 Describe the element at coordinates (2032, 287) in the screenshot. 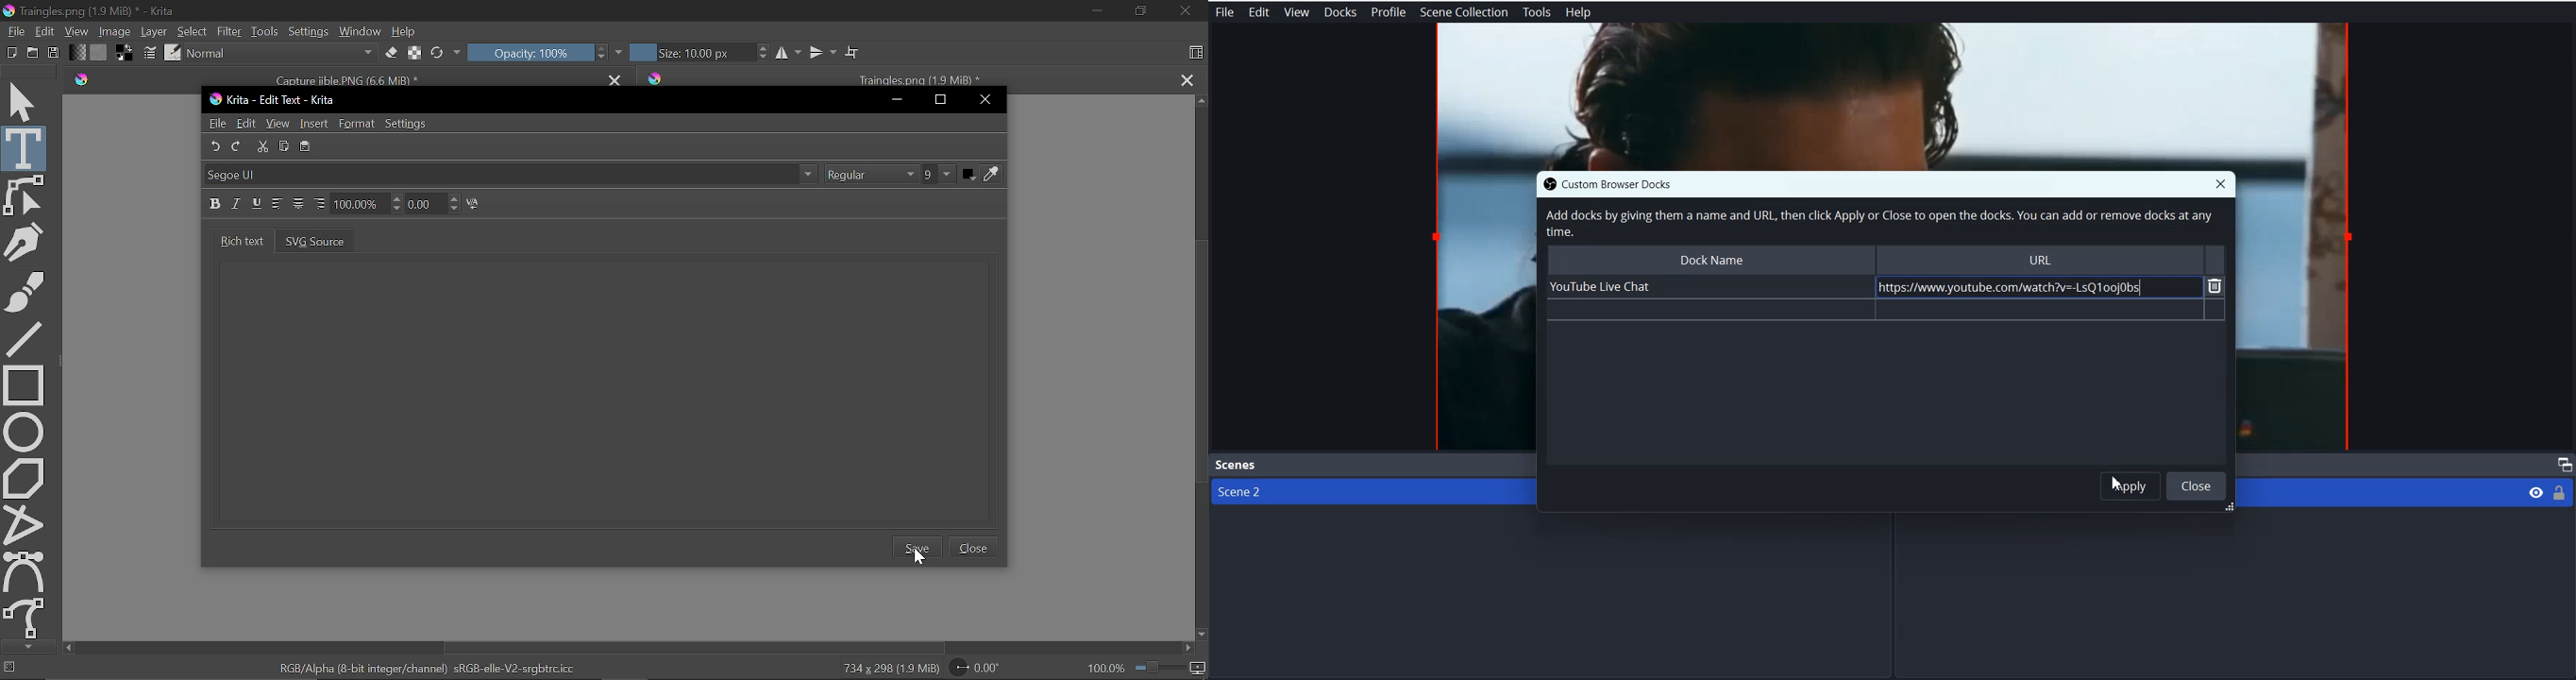

I see `https://www.youtube.com/watch?v=-sQ100j0bs]|` at that location.